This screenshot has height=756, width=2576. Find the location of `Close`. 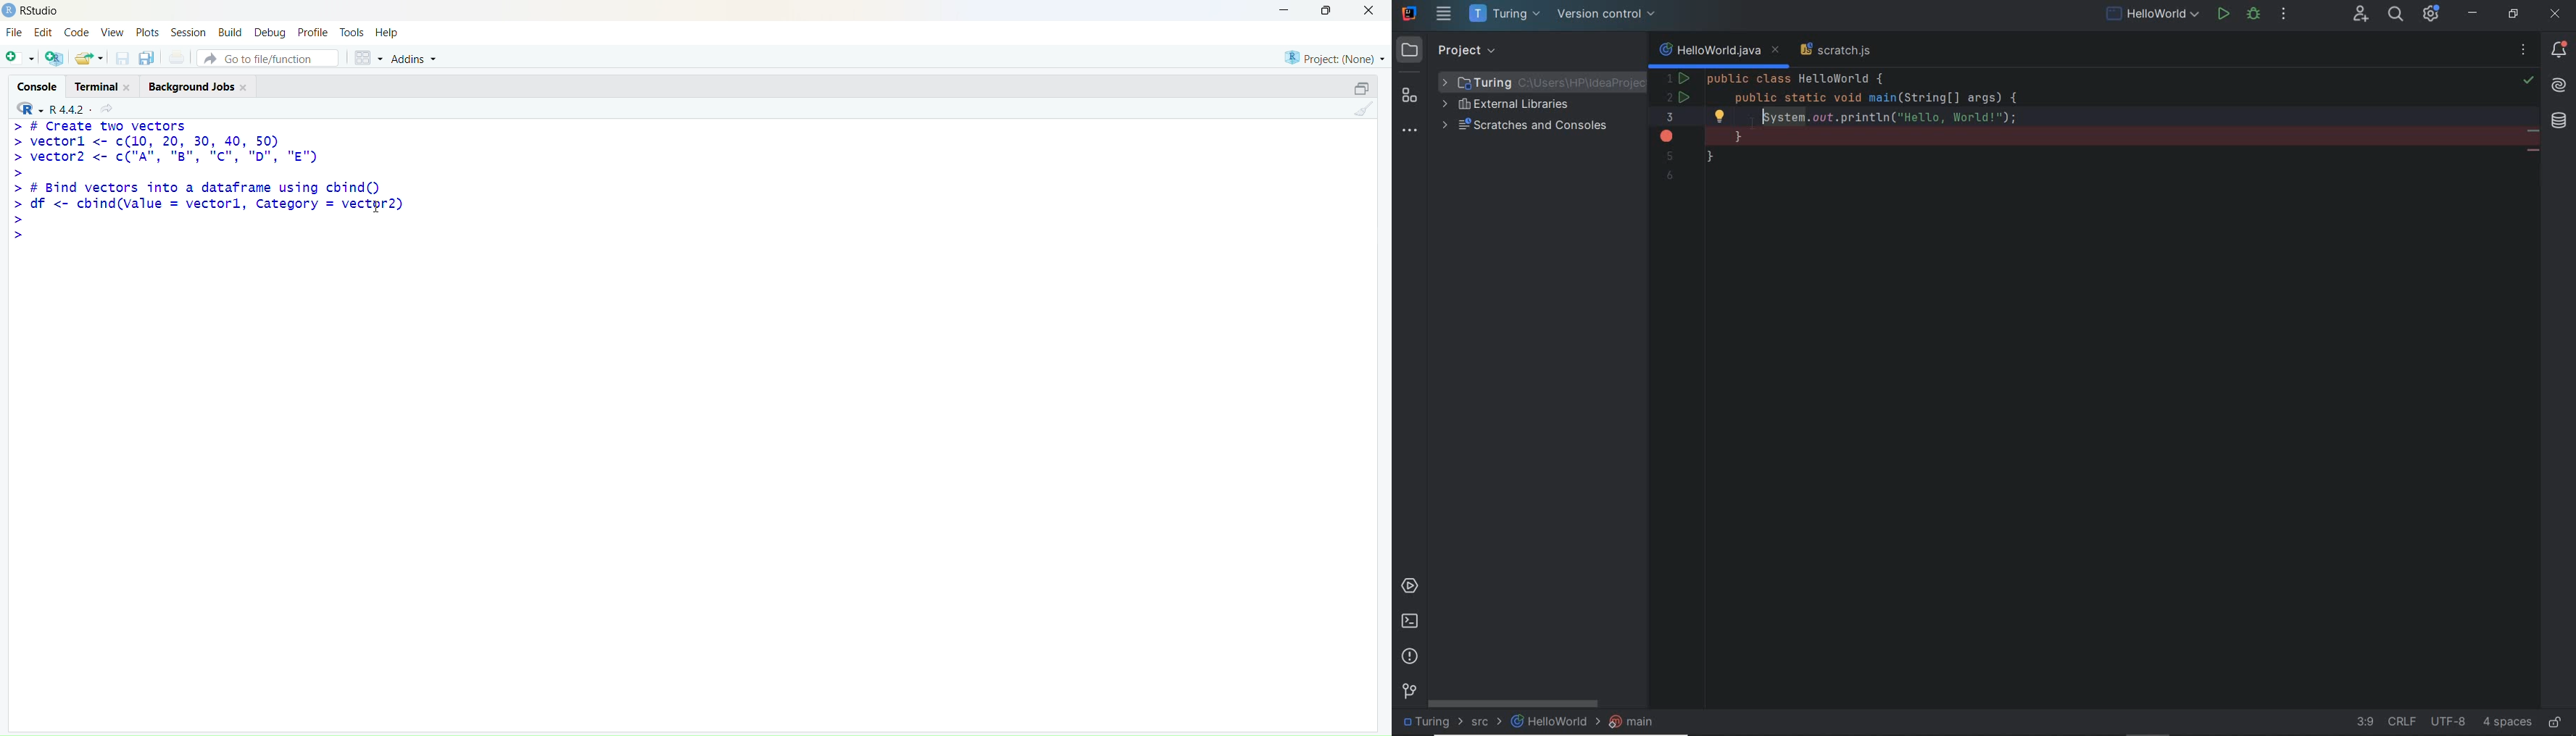

Close is located at coordinates (1370, 12).